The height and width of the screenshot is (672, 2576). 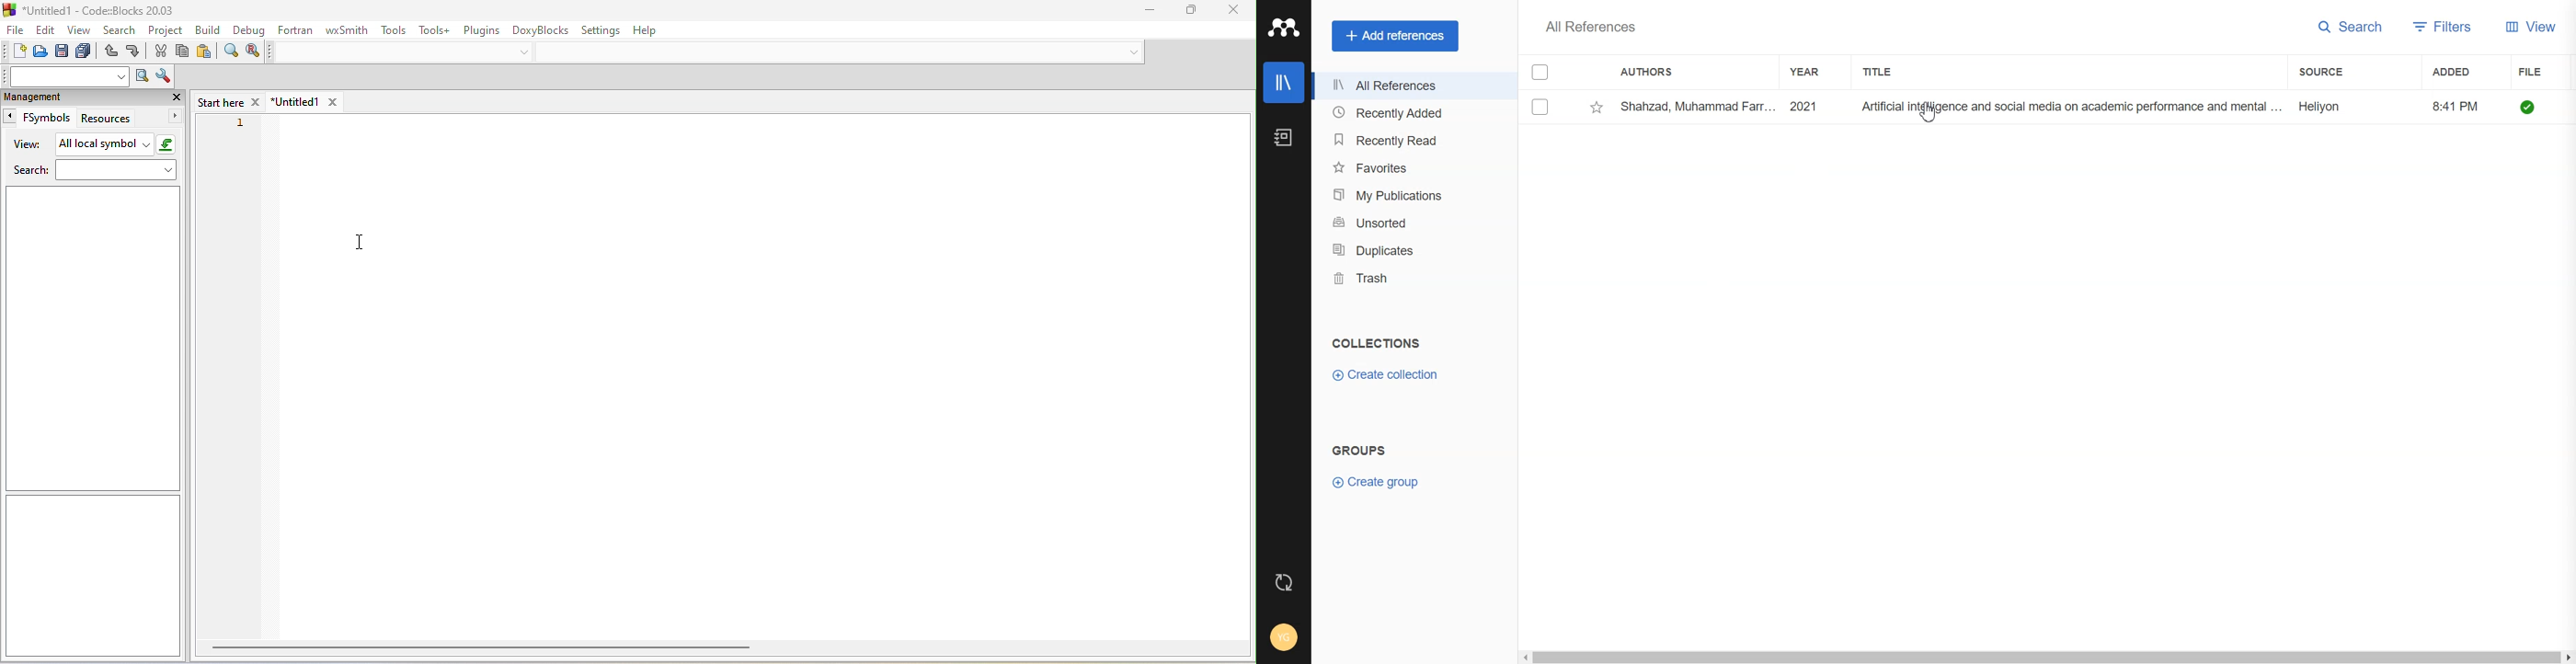 I want to click on sidebar, so click(x=93, y=576).